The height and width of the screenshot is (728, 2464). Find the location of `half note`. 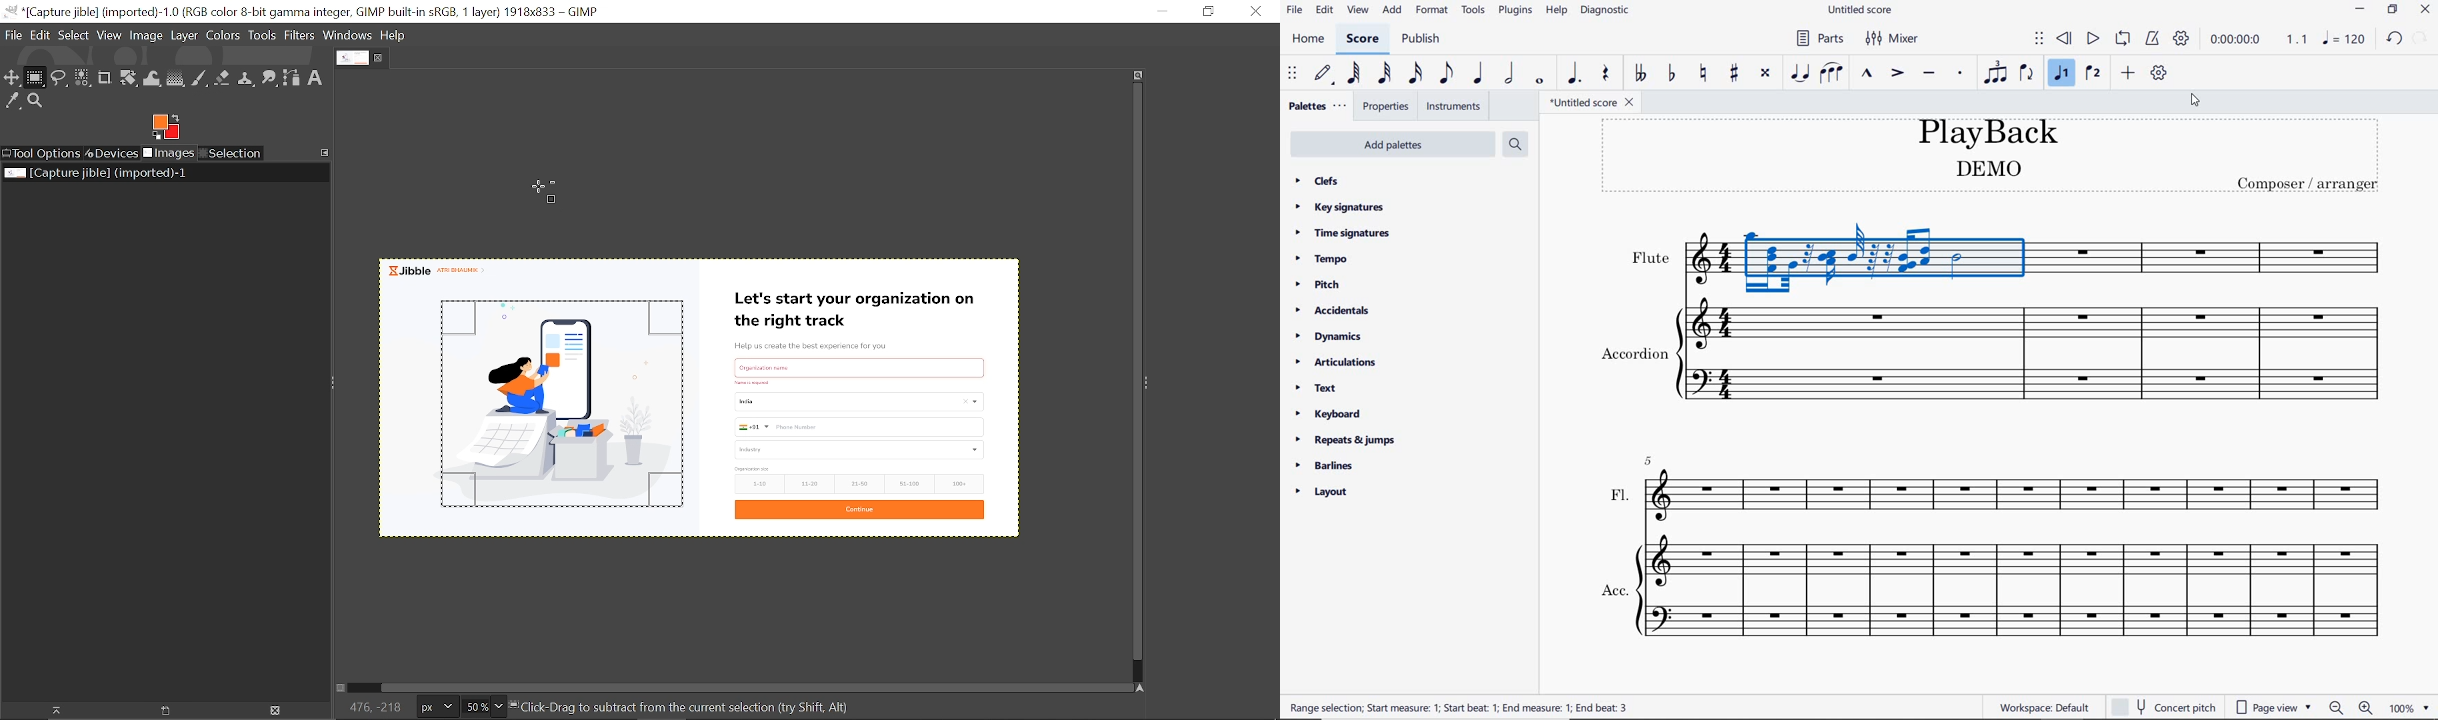

half note is located at coordinates (1510, 74).